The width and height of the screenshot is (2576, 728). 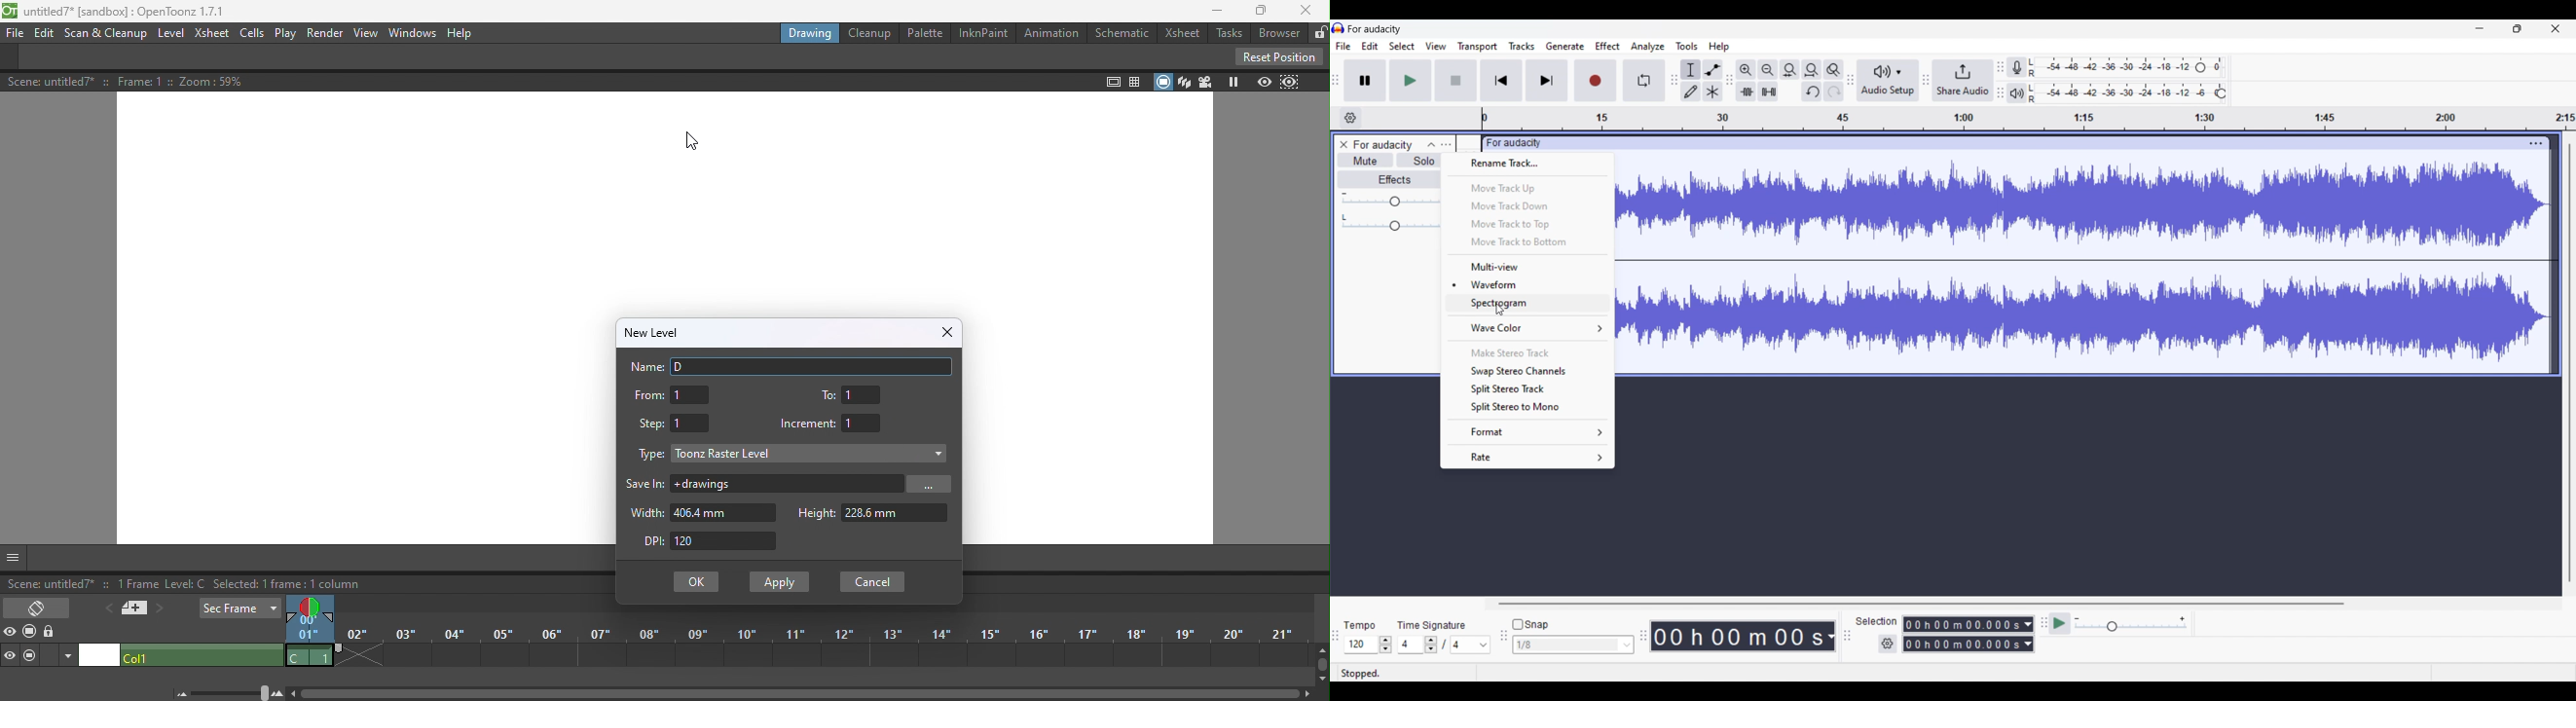 What do you see at coordinates (1876, 621) in the screenshot?
I see `Indicates selection duration` at bounding box center [1876, 621].